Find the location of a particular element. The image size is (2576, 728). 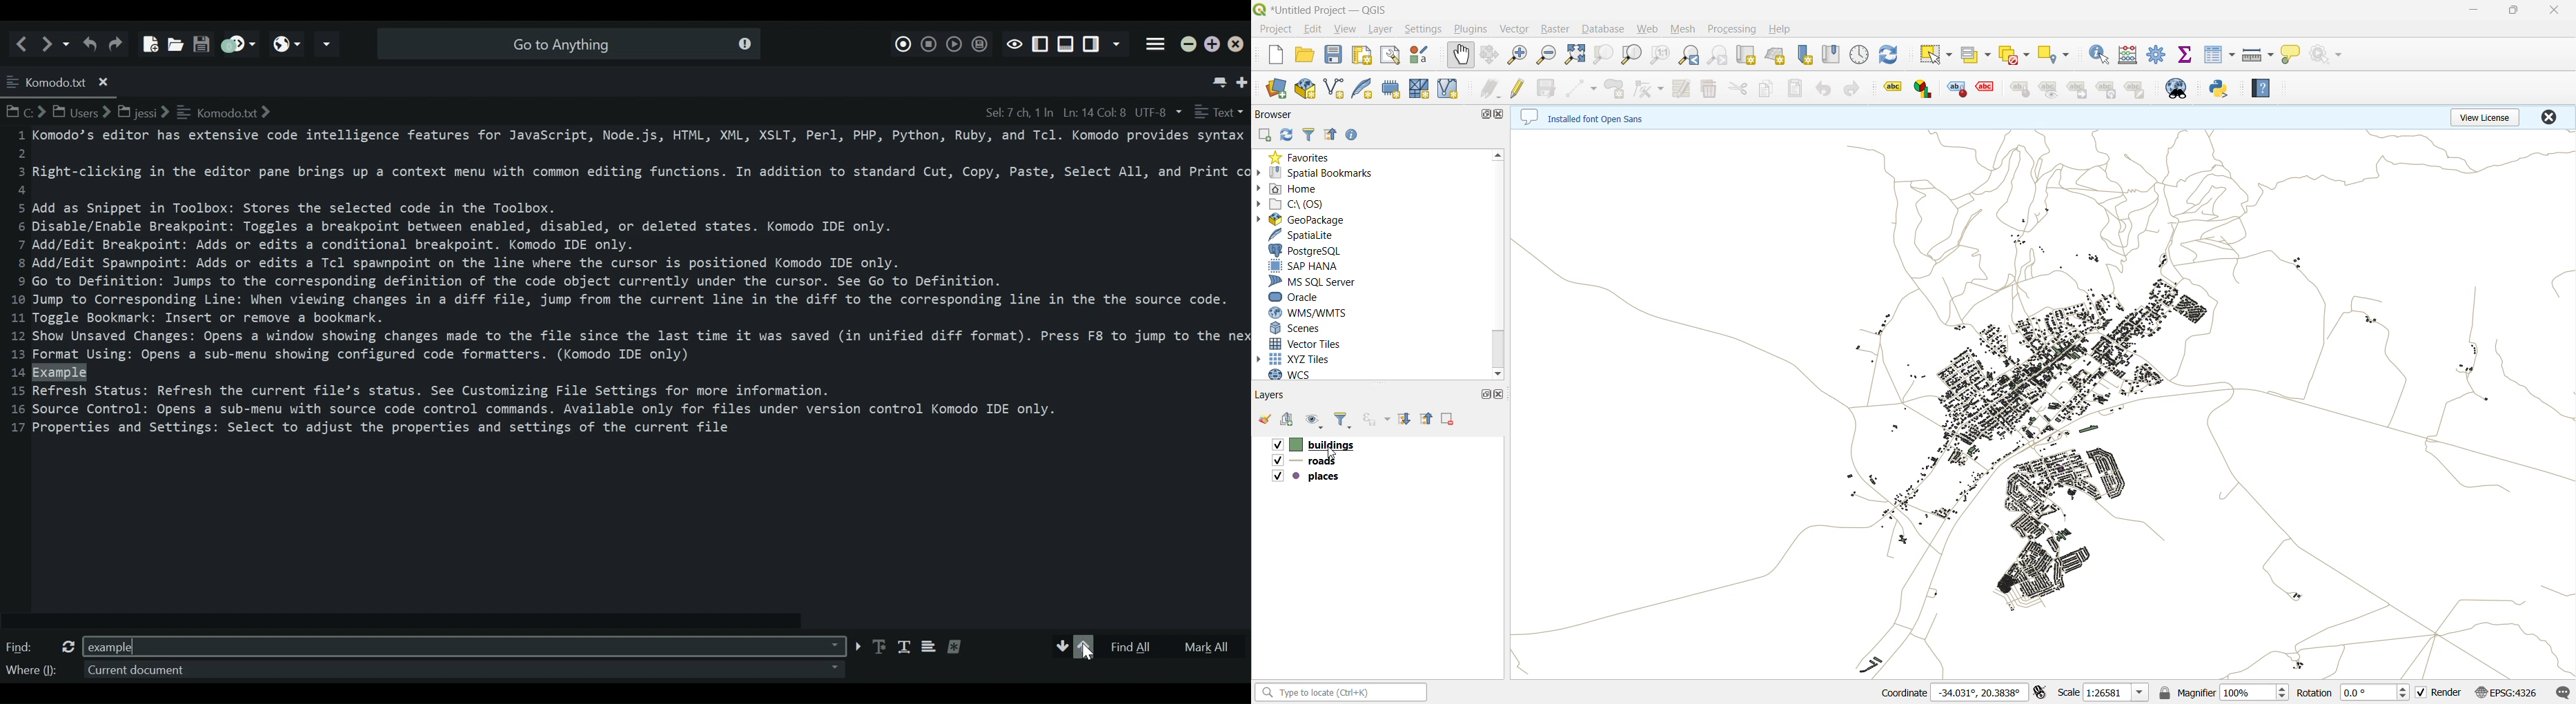

add is located at coordinates (1288, 420).